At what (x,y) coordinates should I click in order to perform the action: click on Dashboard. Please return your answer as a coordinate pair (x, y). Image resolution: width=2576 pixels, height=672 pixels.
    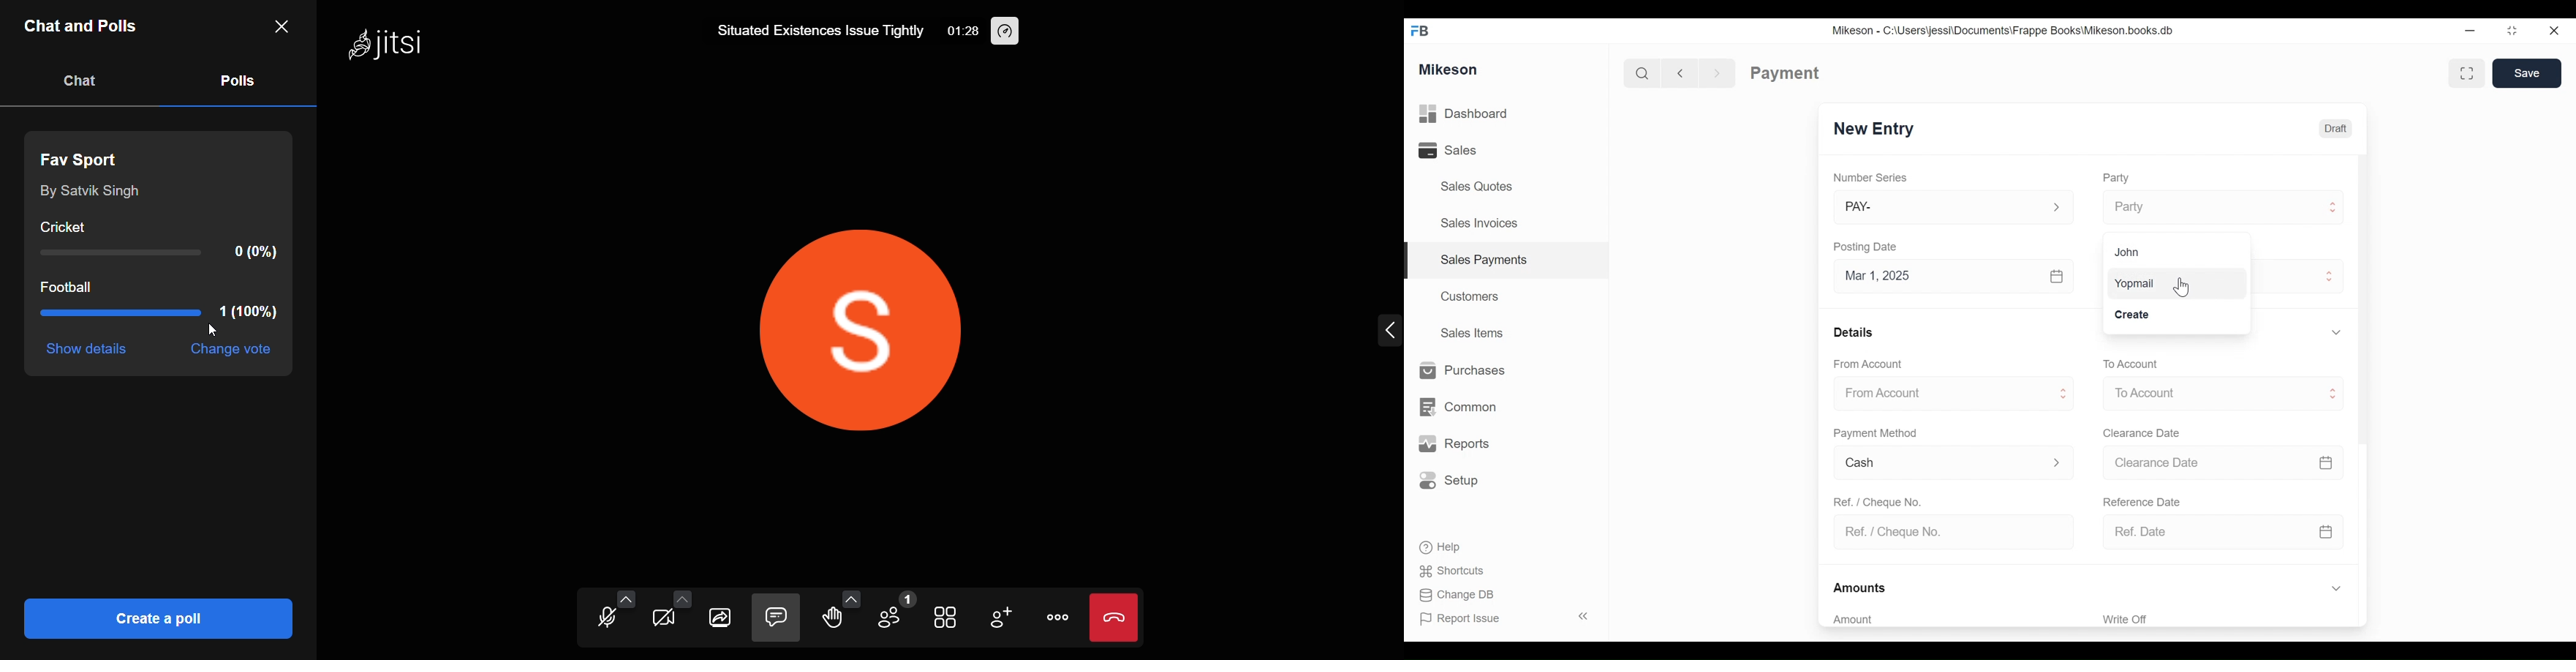
    Looking at the image, I should click on (1484, 114).